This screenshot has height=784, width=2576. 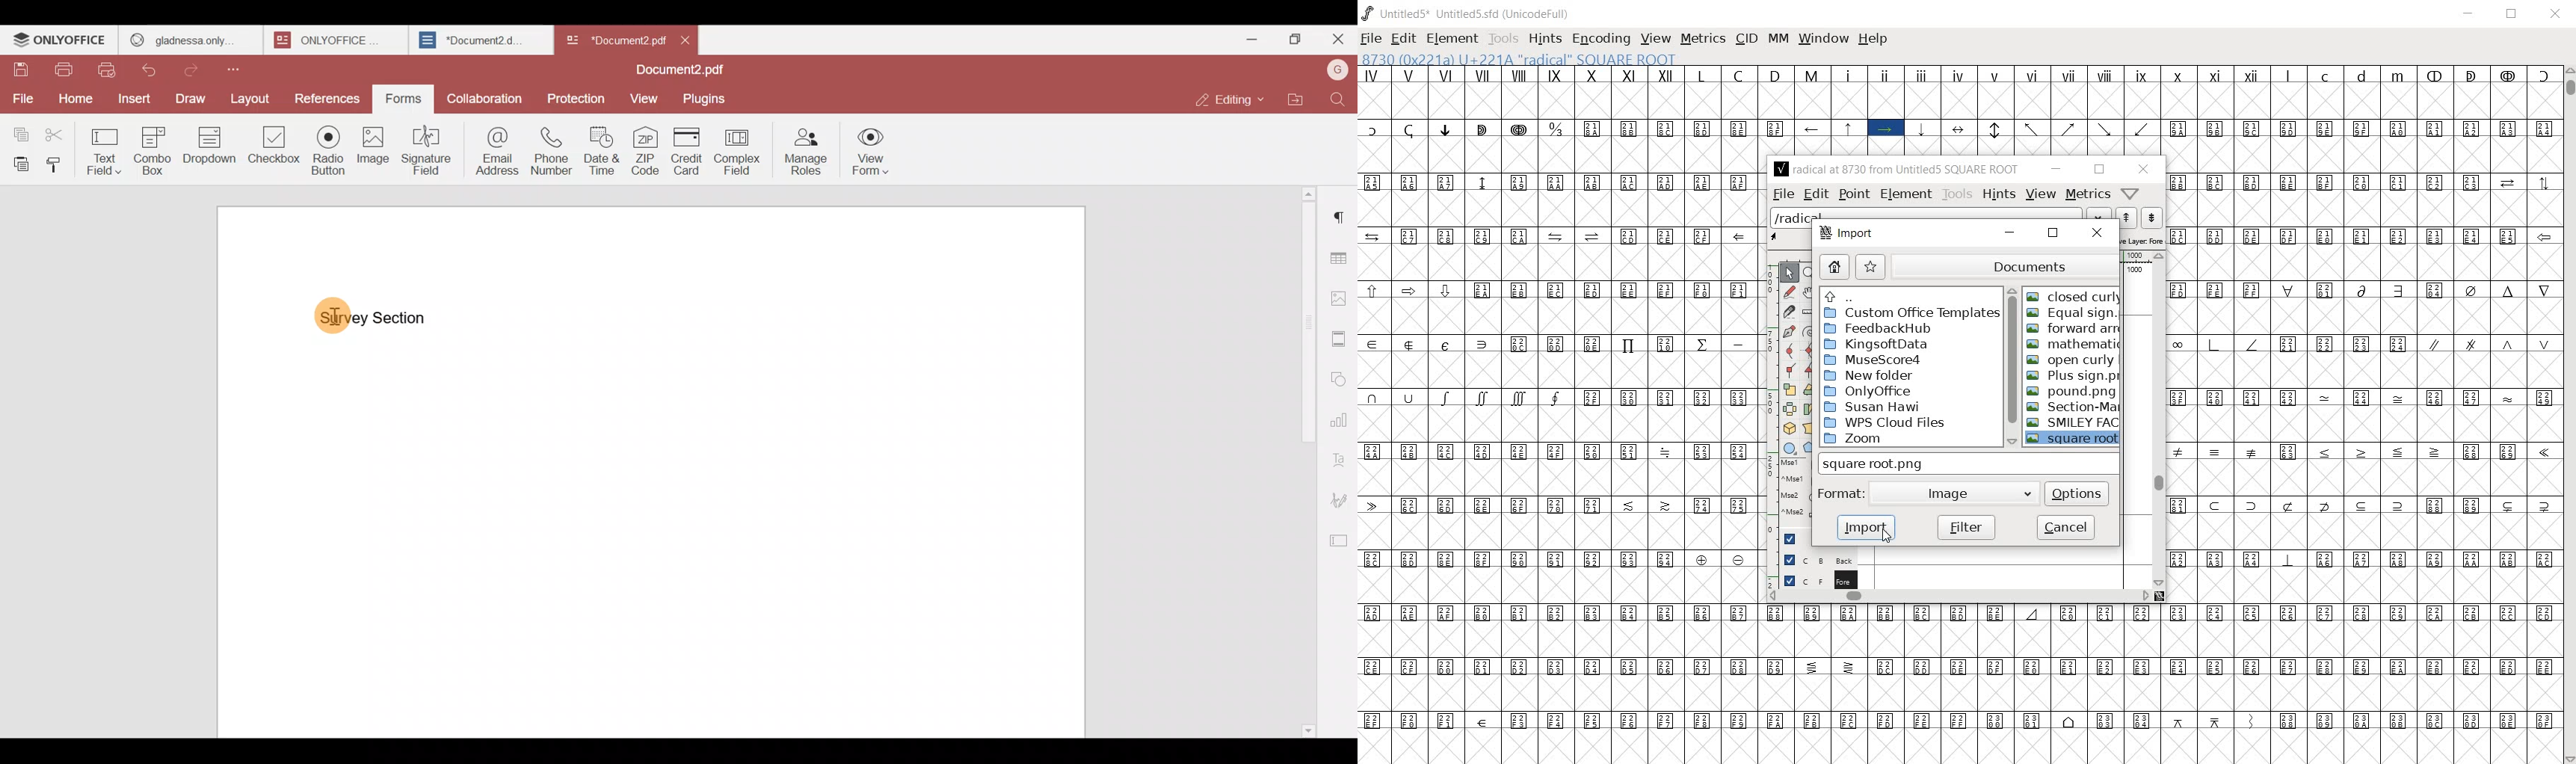 I want to click on options, so click(x=2078, y=493).